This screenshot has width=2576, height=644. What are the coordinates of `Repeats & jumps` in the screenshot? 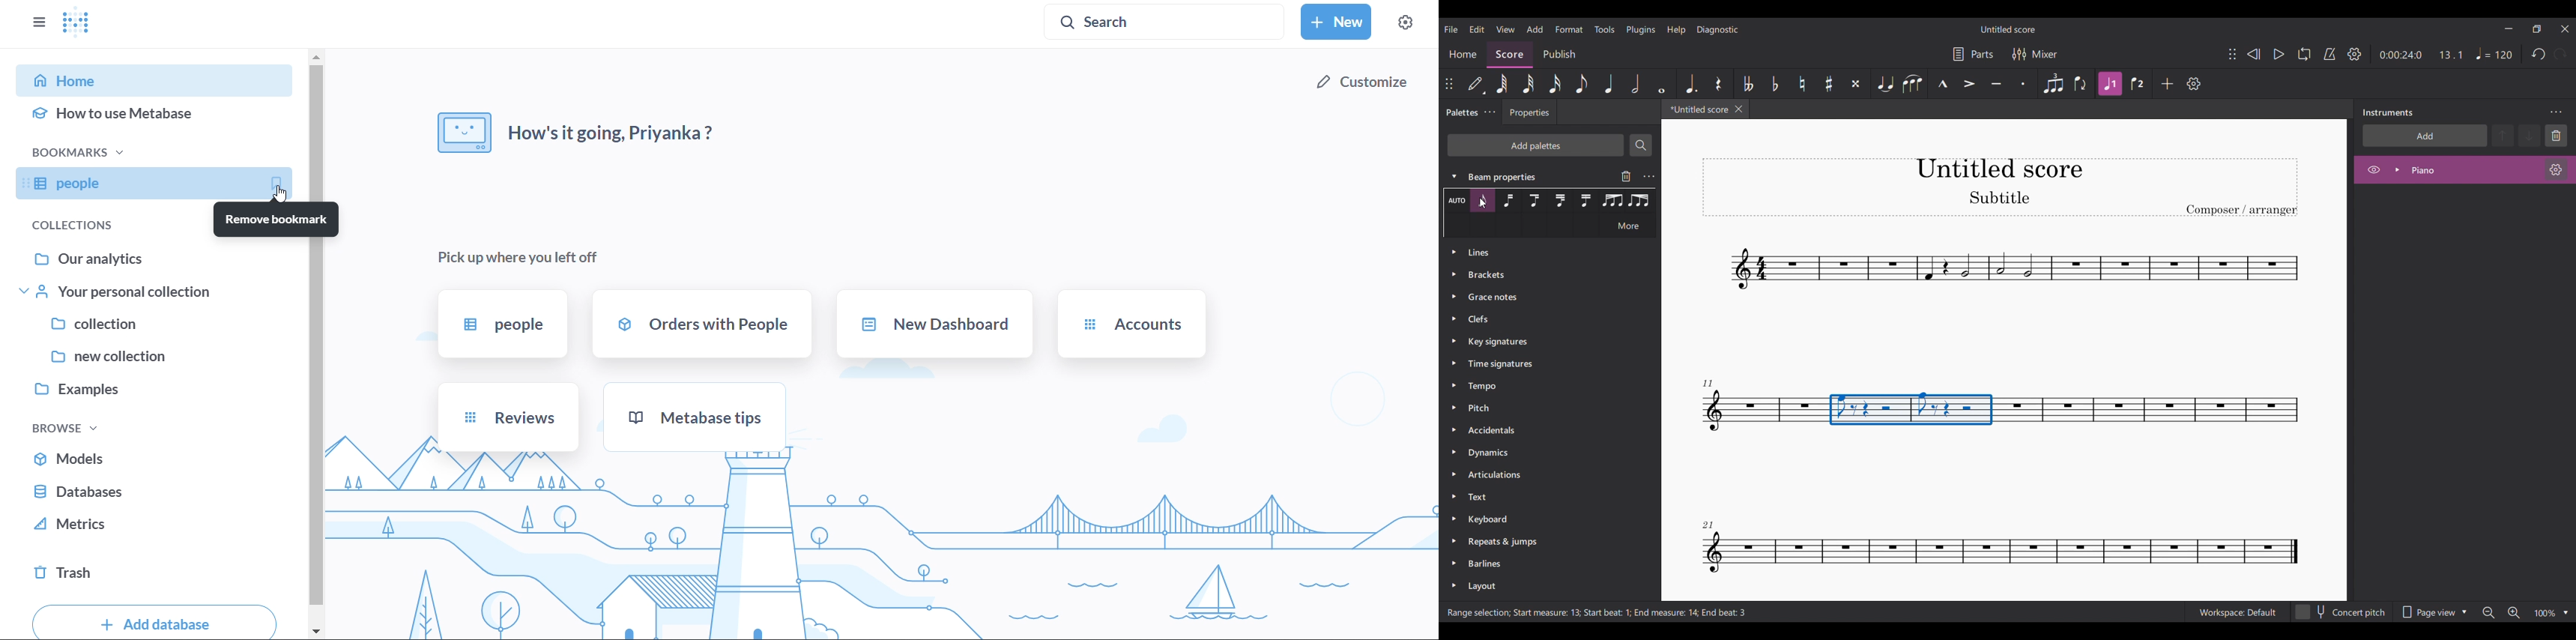 It's located at (1539, 539).